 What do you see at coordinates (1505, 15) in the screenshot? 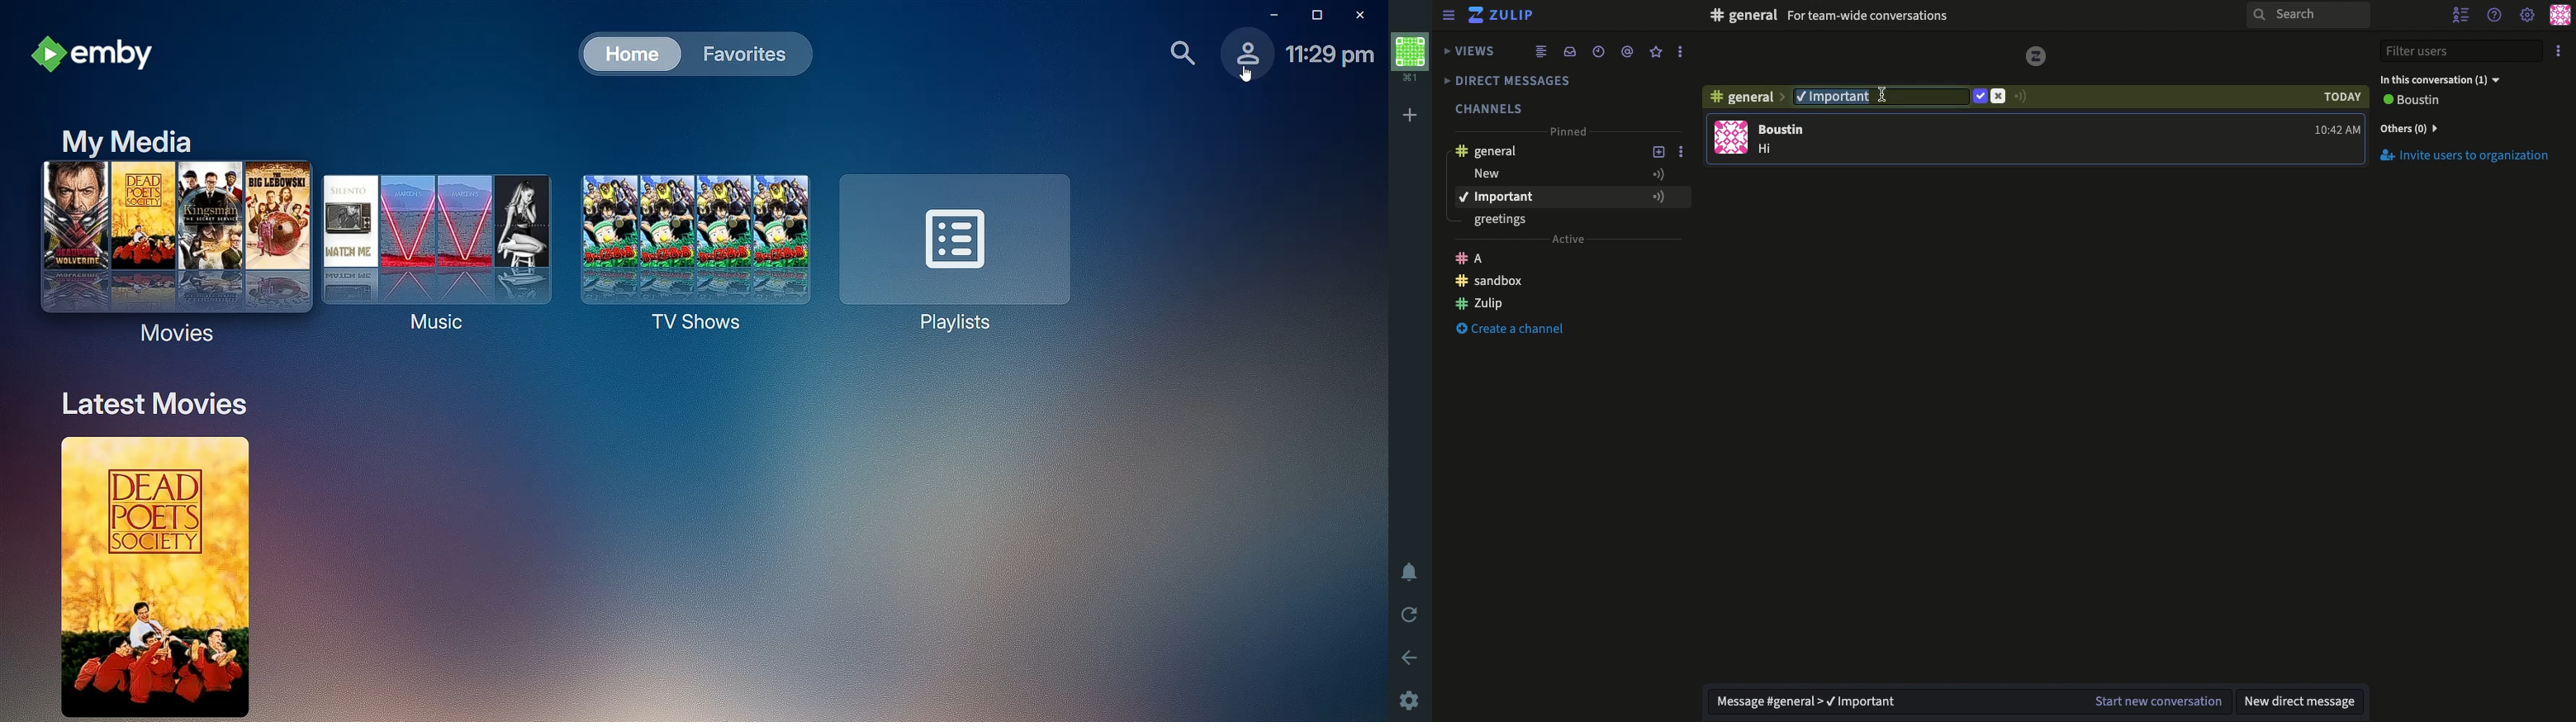
I see `Zulip` at bounding box center [1505, 15].